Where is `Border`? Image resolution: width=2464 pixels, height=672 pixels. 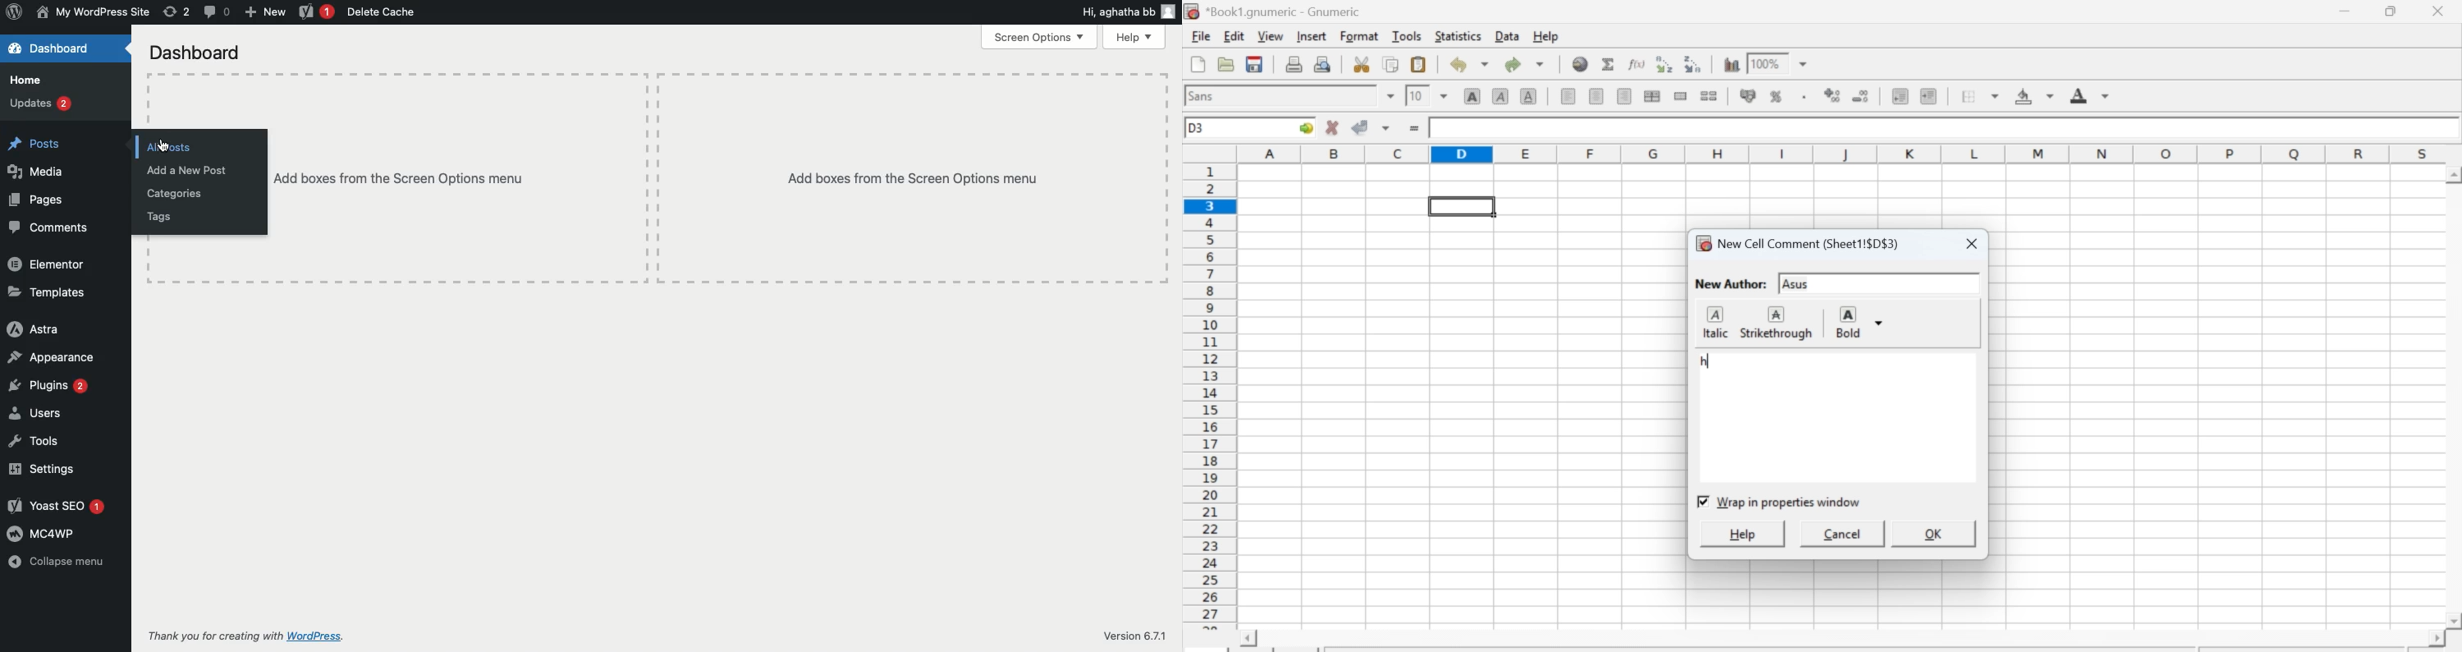 Border is located at coordinates (1980, 97).